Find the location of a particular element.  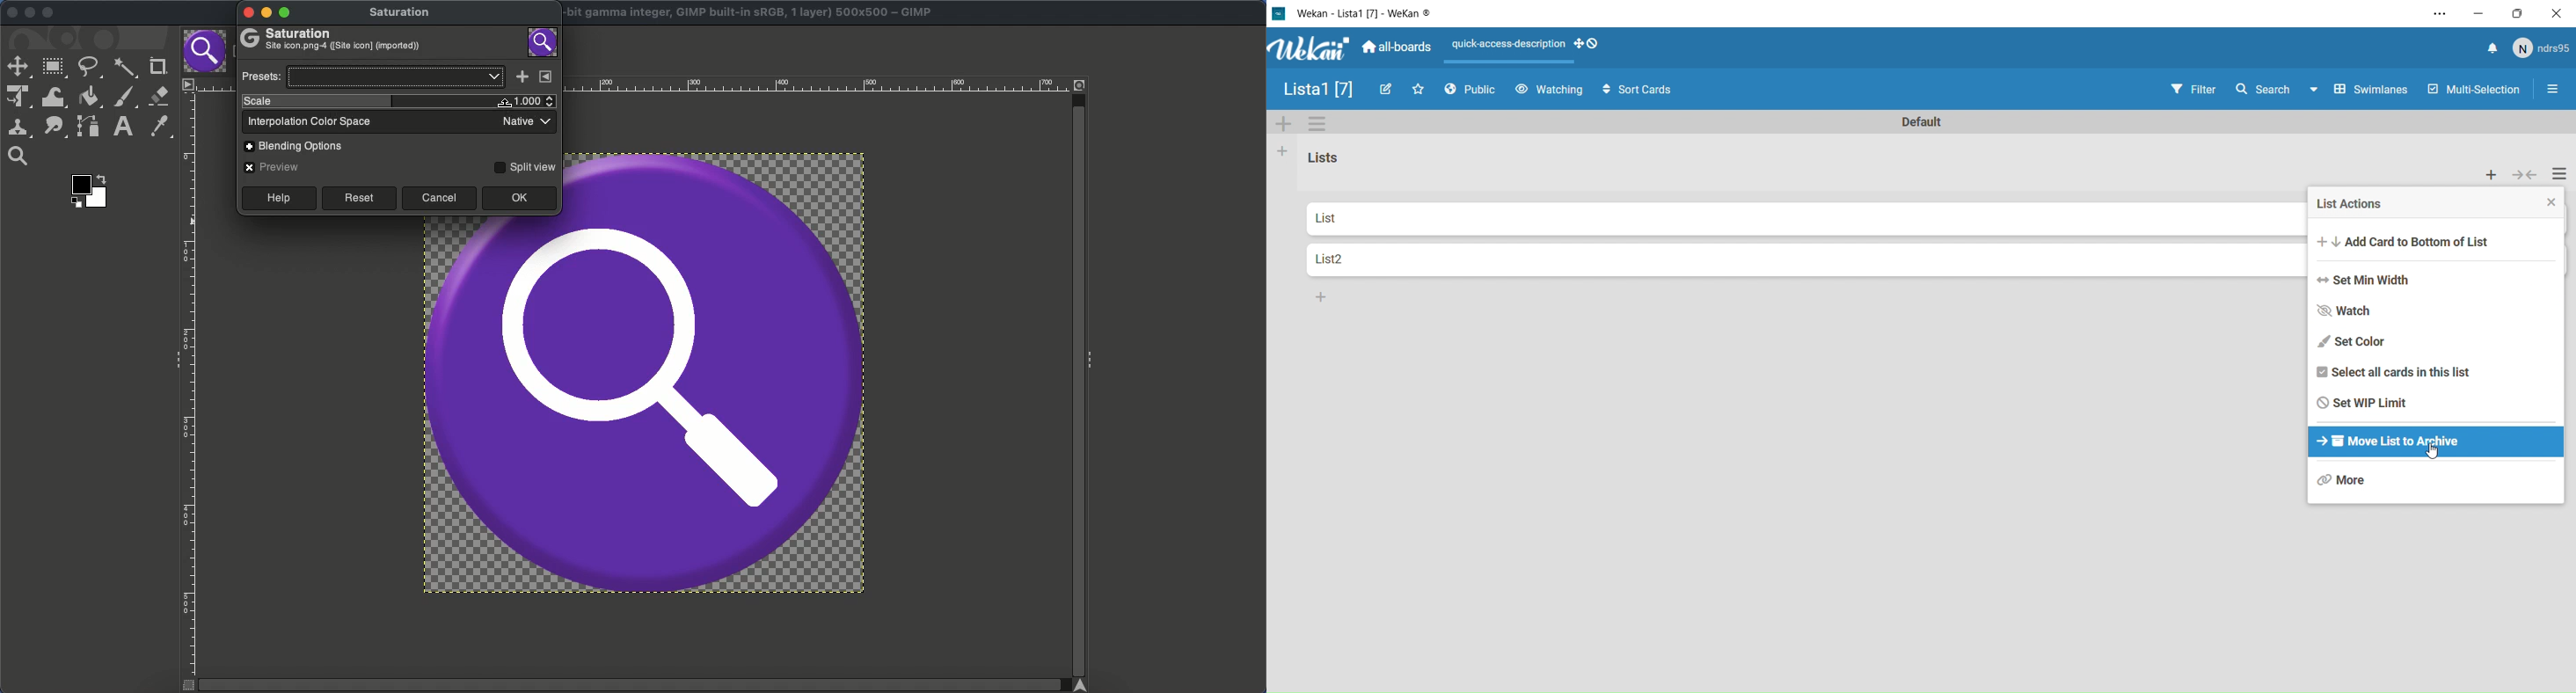

notify is located at coordinates (2492, 53).